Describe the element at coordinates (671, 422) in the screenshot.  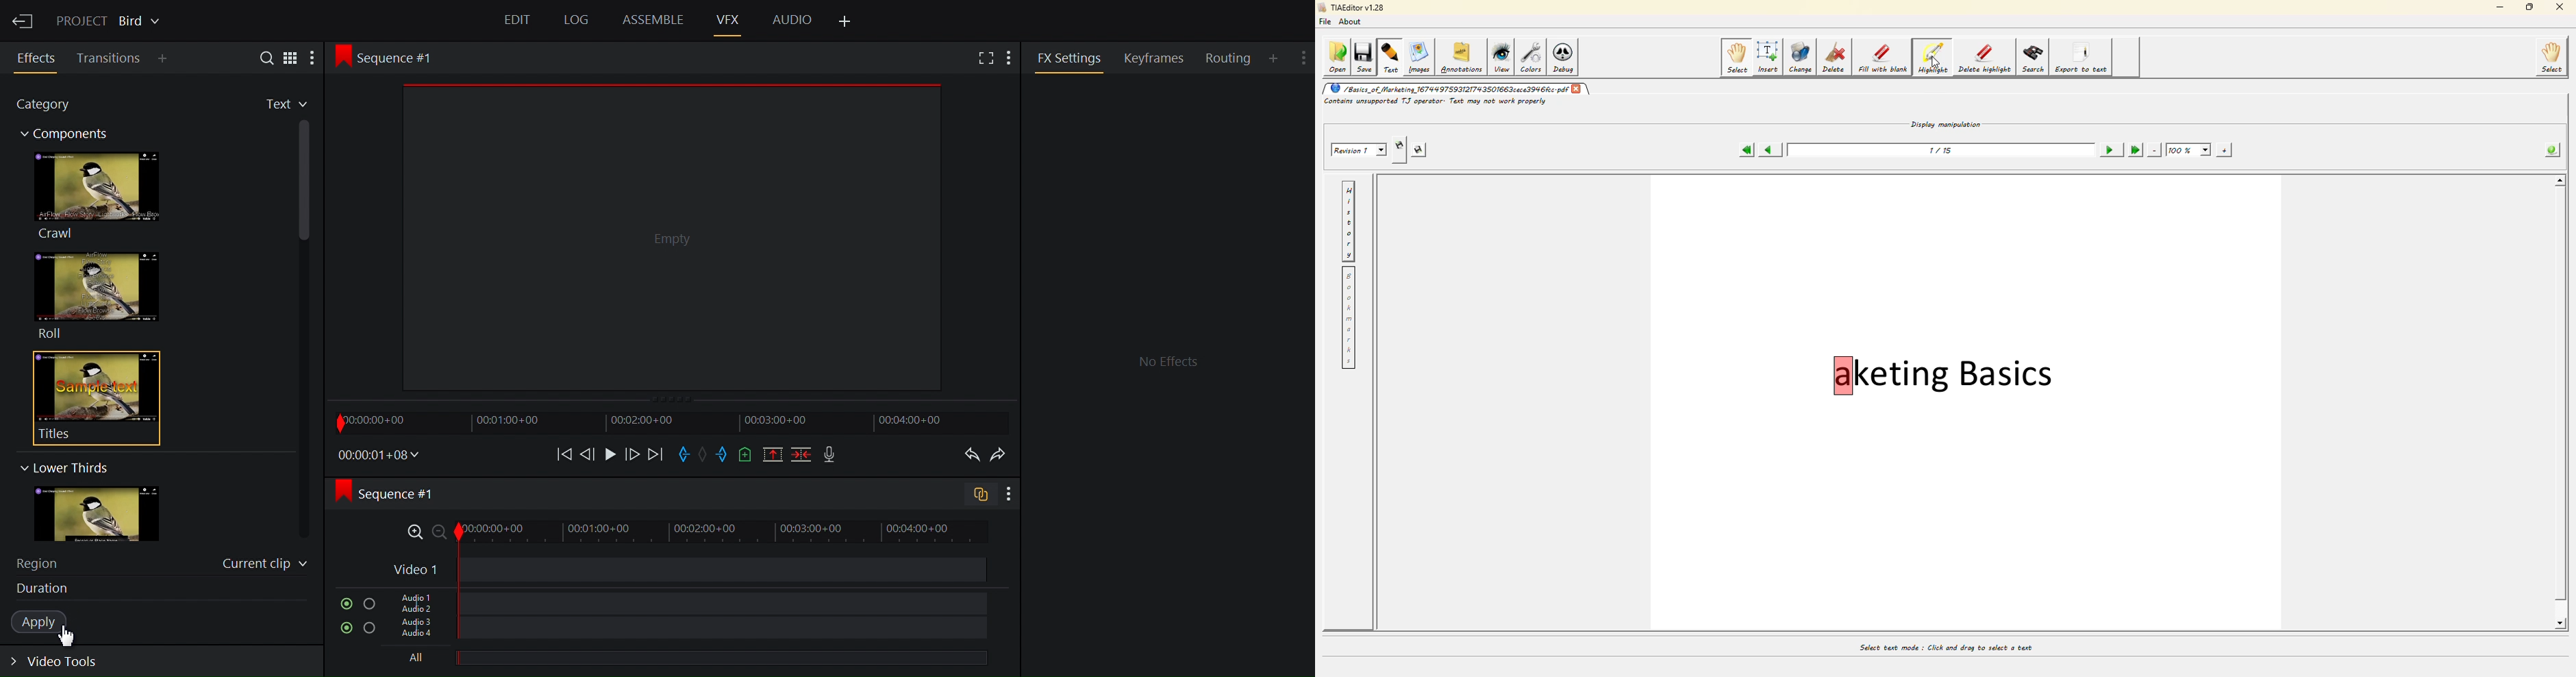
I see `Timeline` at that location.